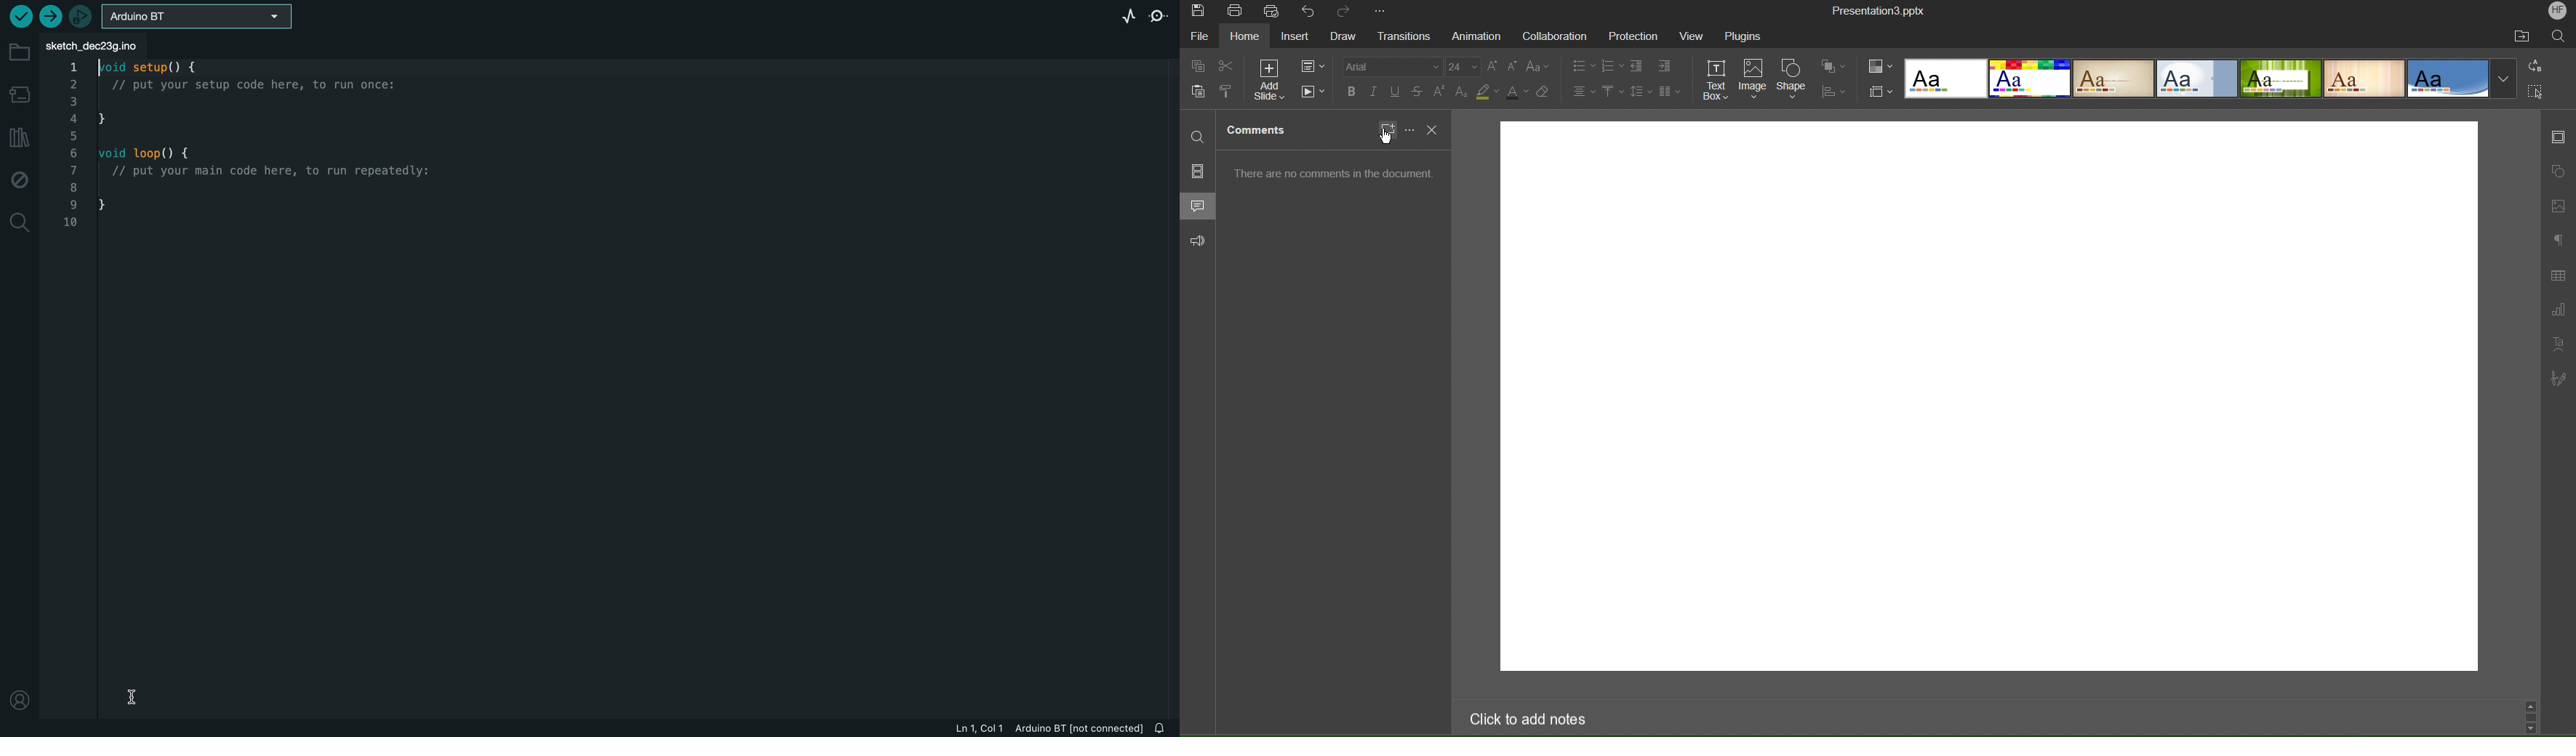 Image resolution: width=2576 pixels, height=756 pixels. Describe the element at coordinates (2559, 208) in the screenshot. I see `Insert Image` at that location.